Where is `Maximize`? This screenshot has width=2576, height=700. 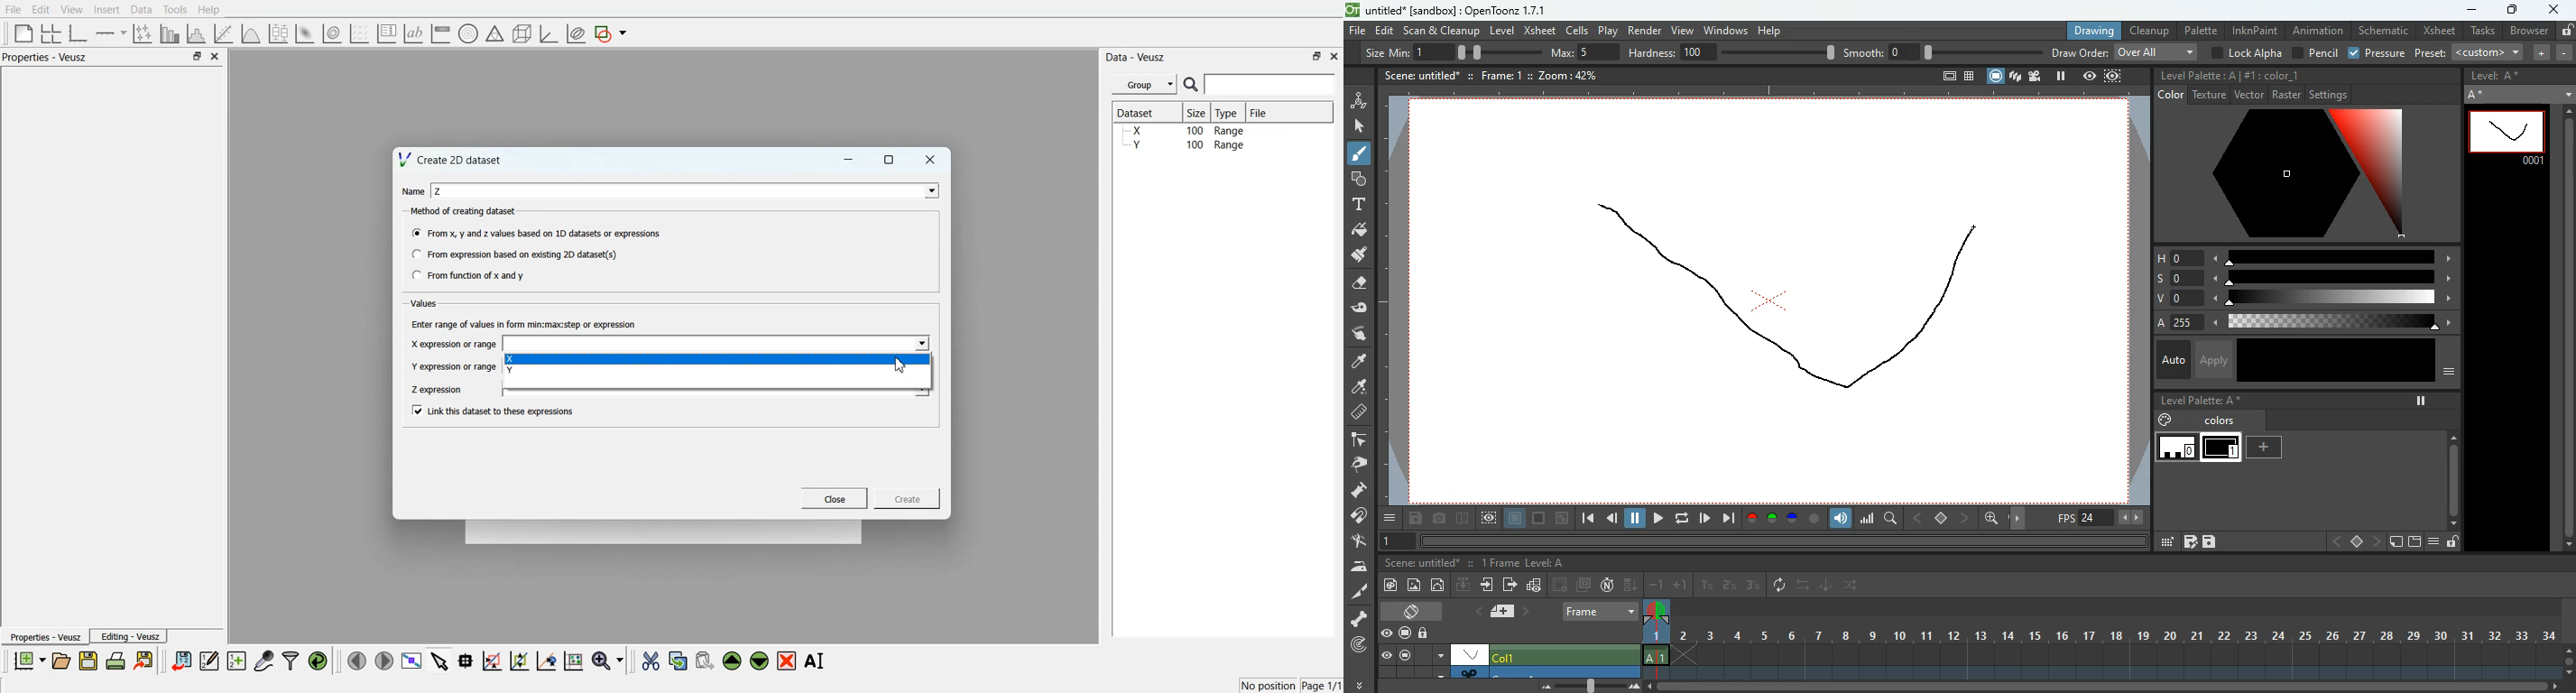 Maximize is located at coordinates (197, 55).